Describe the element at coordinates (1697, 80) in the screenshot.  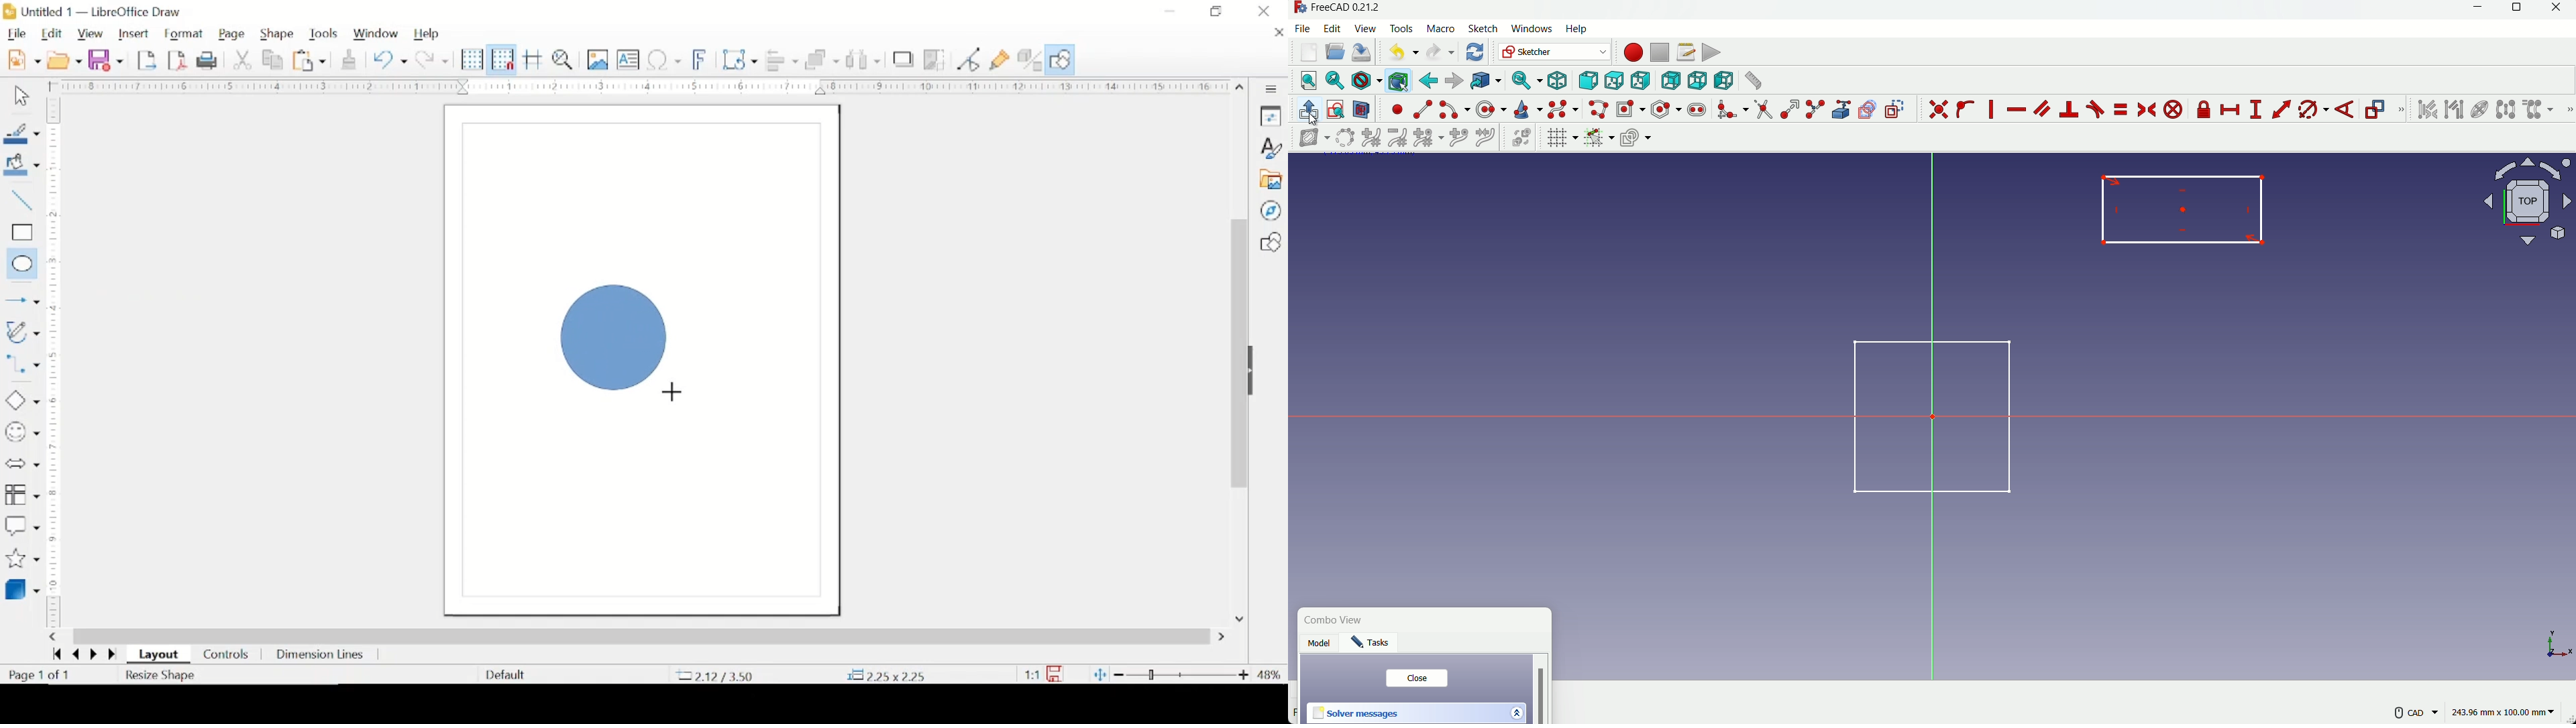
I see `bottom view` at that location.